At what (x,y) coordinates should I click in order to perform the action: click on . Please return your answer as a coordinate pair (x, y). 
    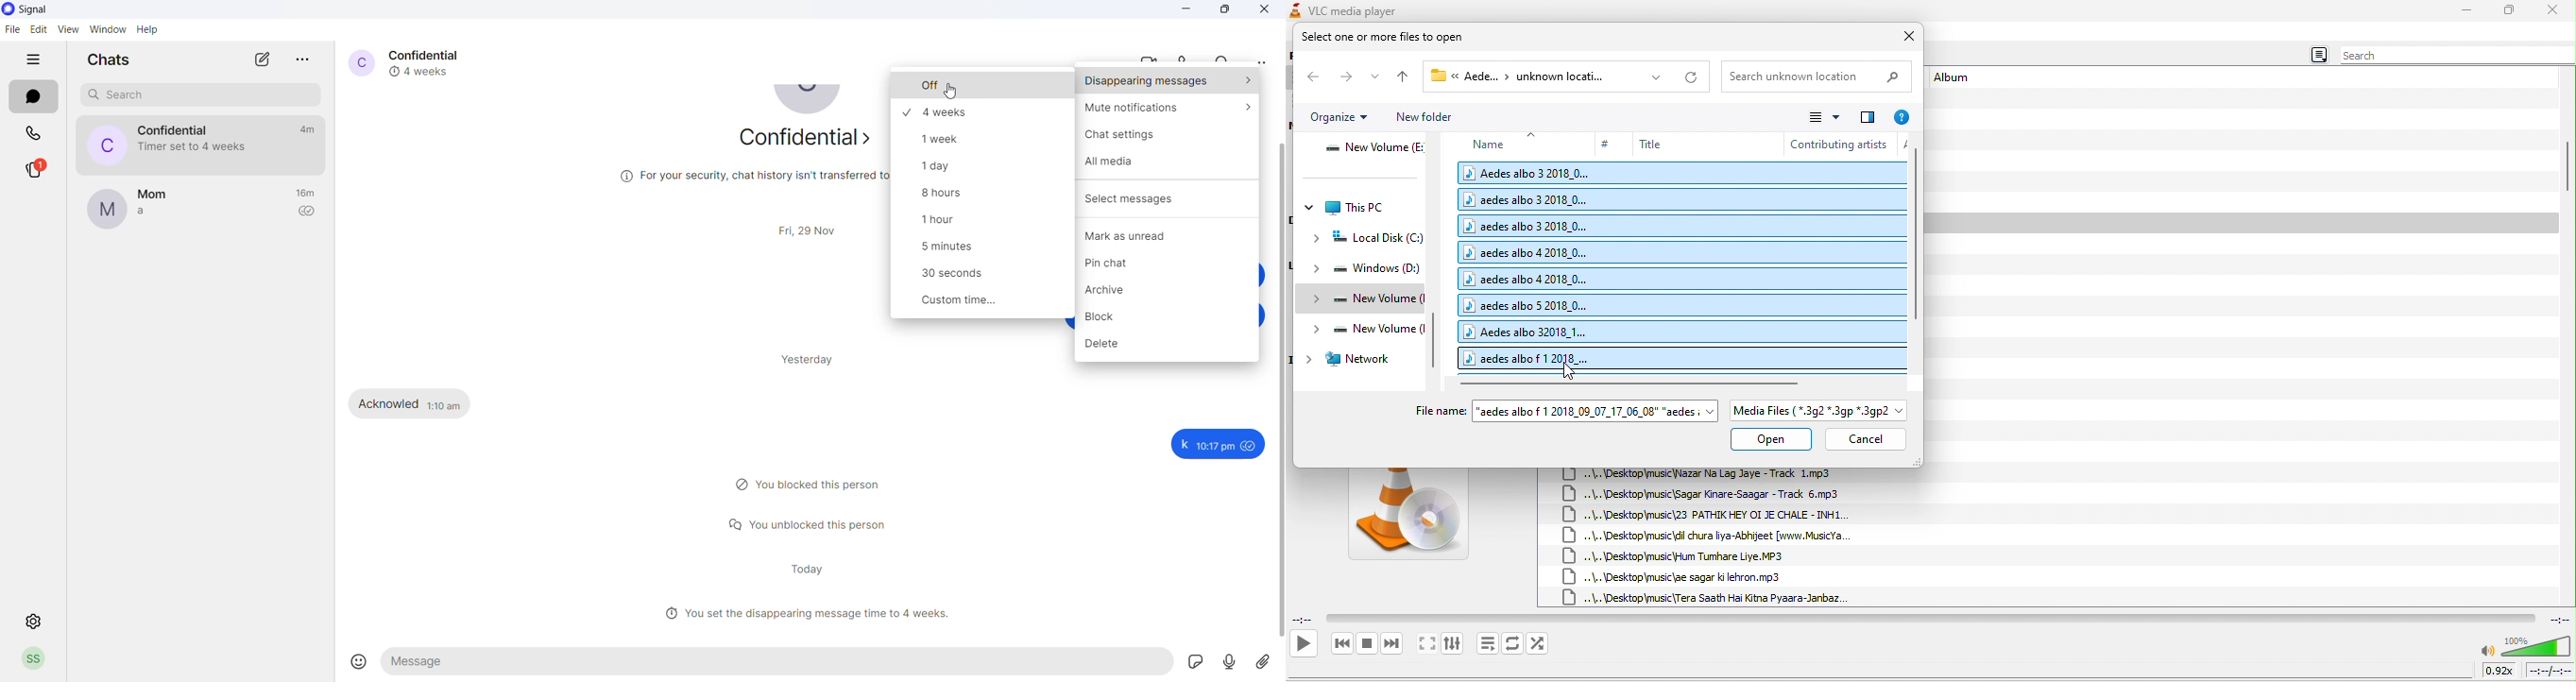
    Looking at the image, I should click on (1216, 444).